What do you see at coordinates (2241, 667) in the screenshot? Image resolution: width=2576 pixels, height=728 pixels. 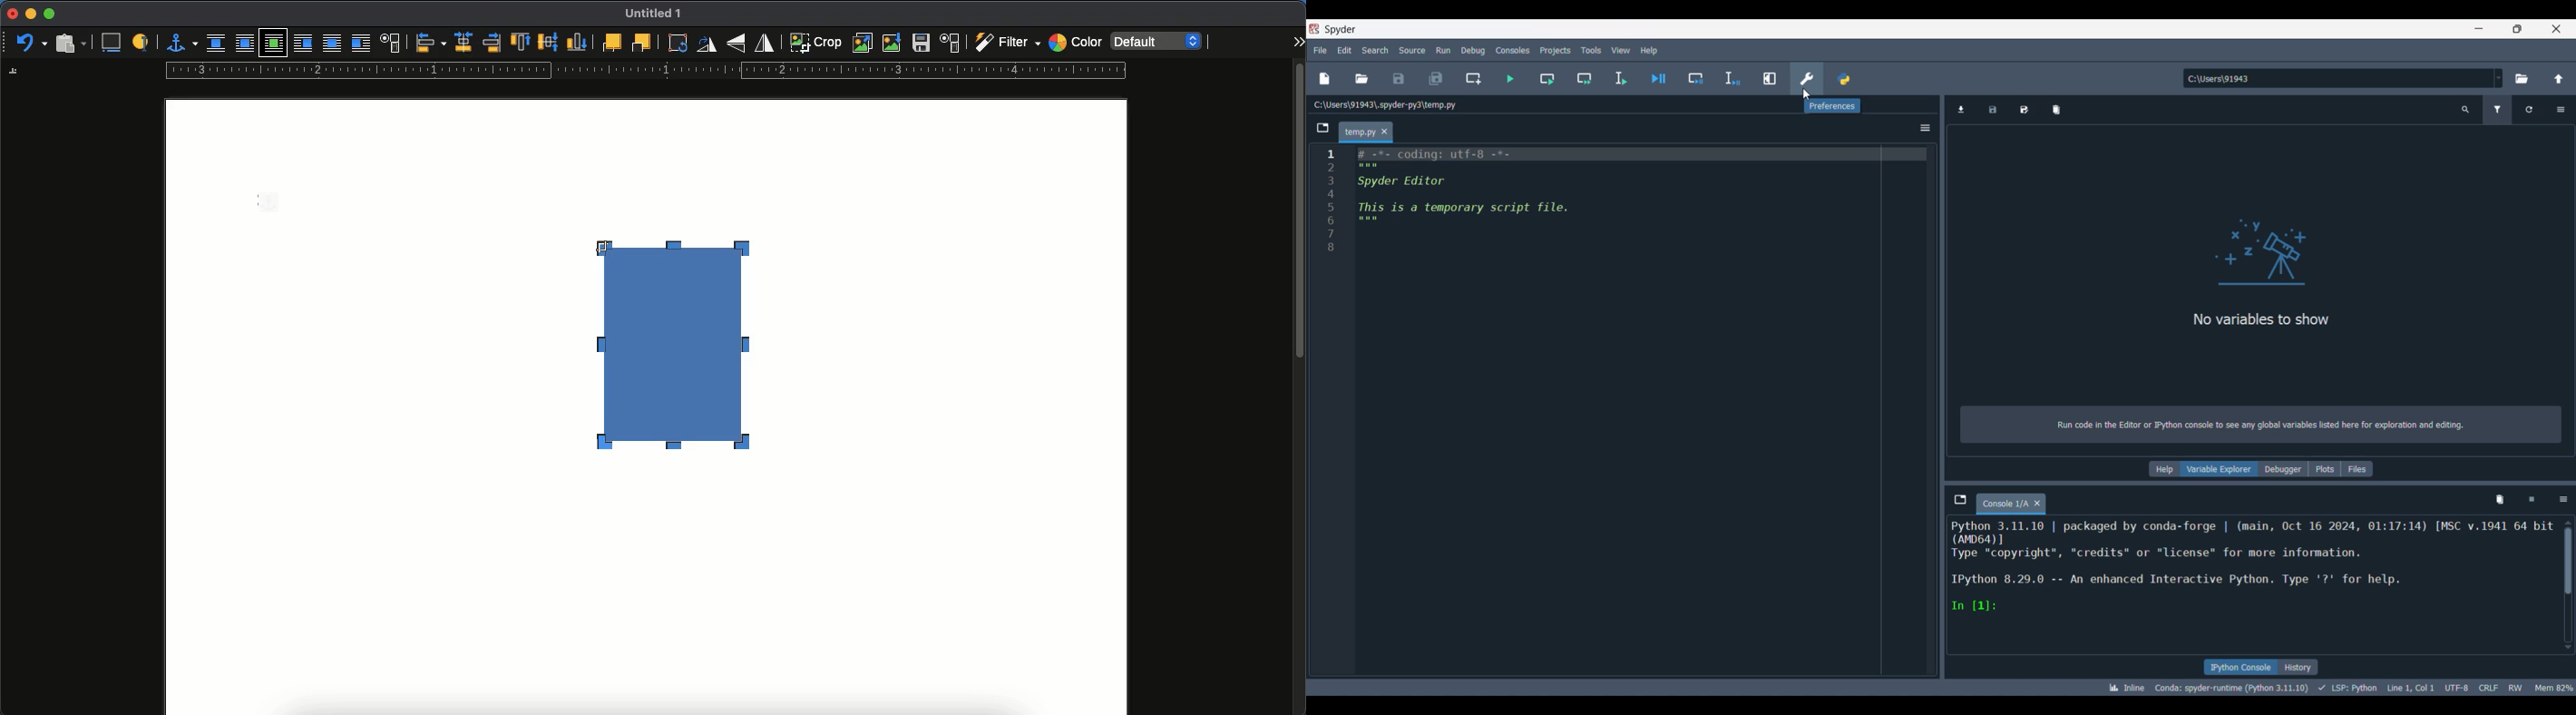 I see `IPython console` at bounding box center [2241, 667].